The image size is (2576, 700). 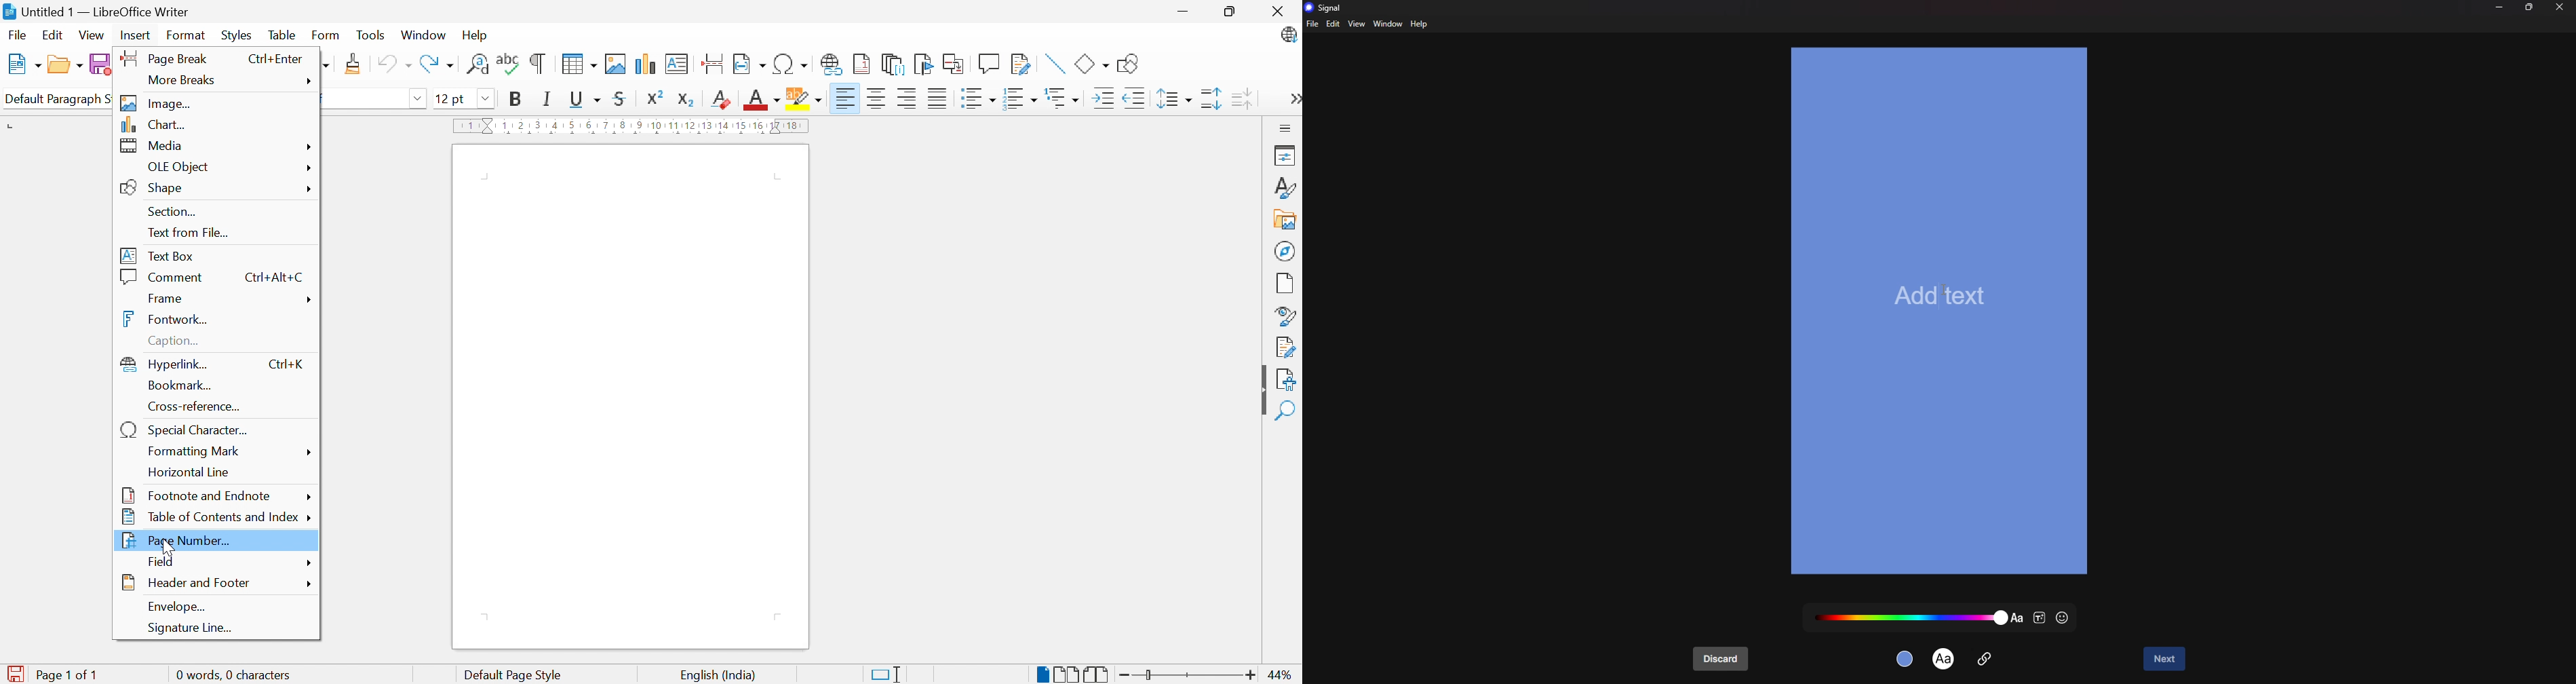 What do you see at coordinates (157, 103) in the screenshot?
I see `Image` at bounding box center [157, 103].